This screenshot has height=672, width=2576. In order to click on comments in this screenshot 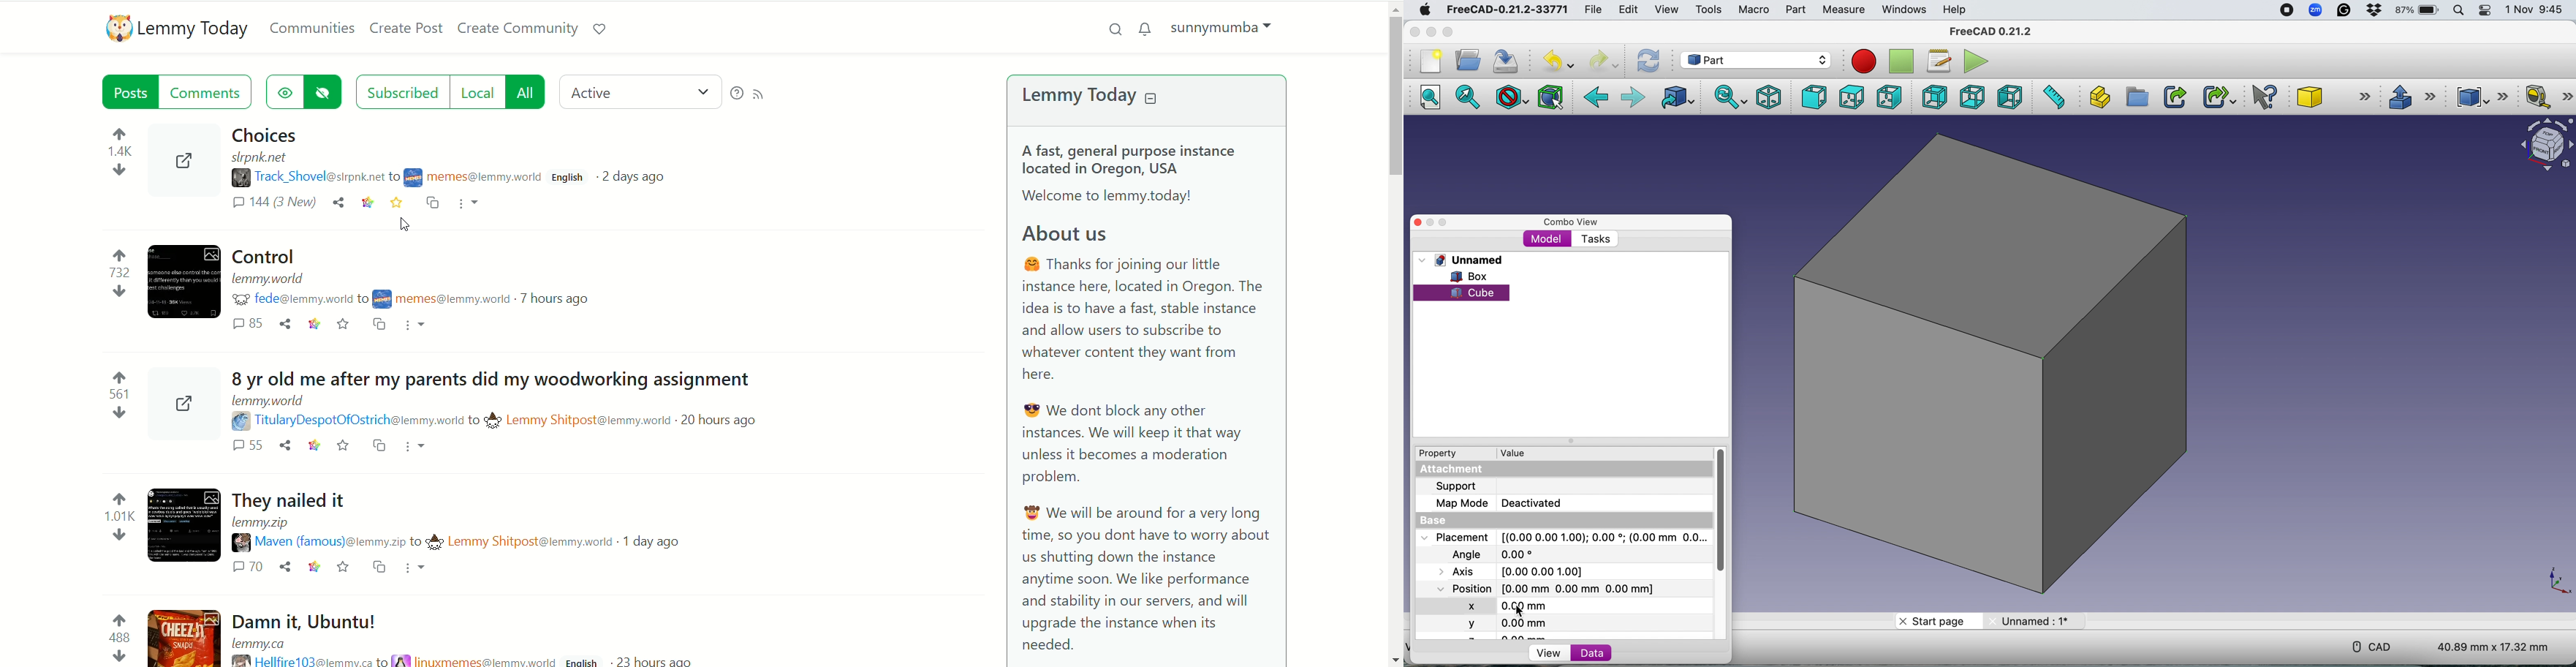, I will do `click(245, 569)`.